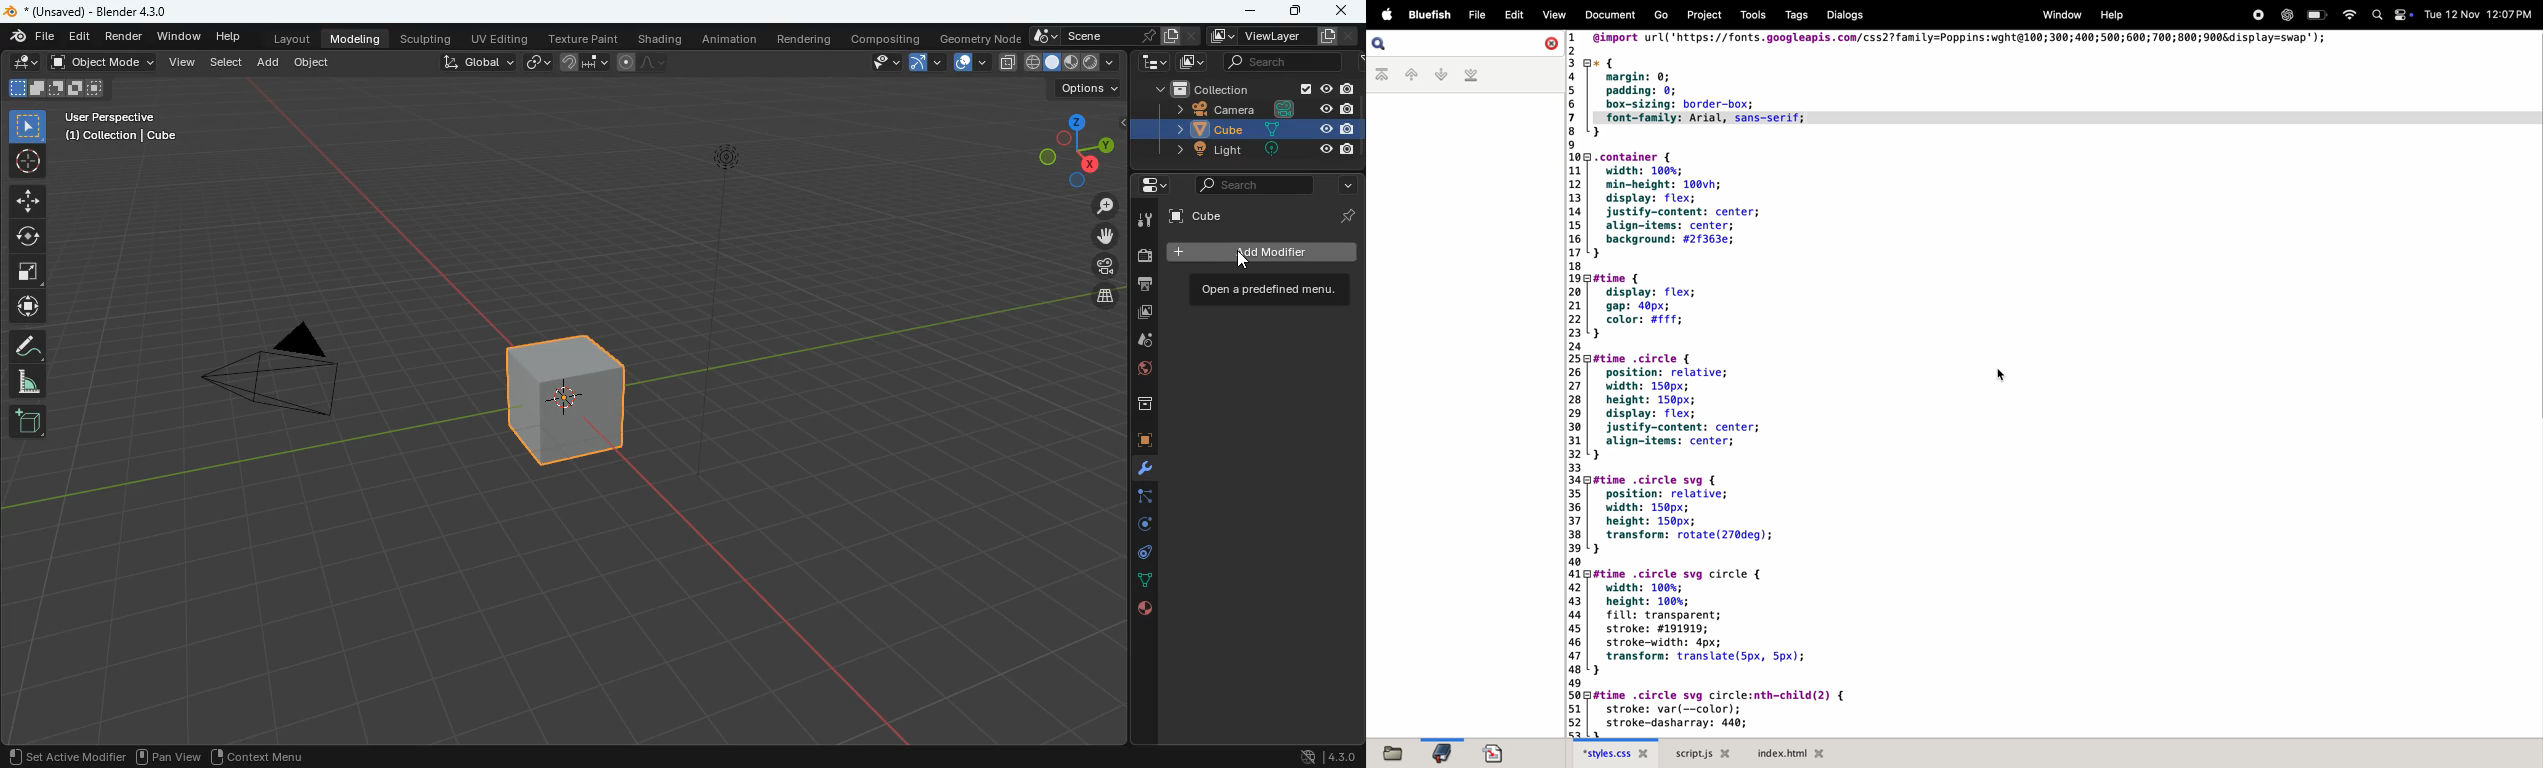 The height and width of the screenshot is (784, 2548). What do you see at coordinates (1134, 404) in the screenshot?
I see `archive` at bounding box center [1134, 404].